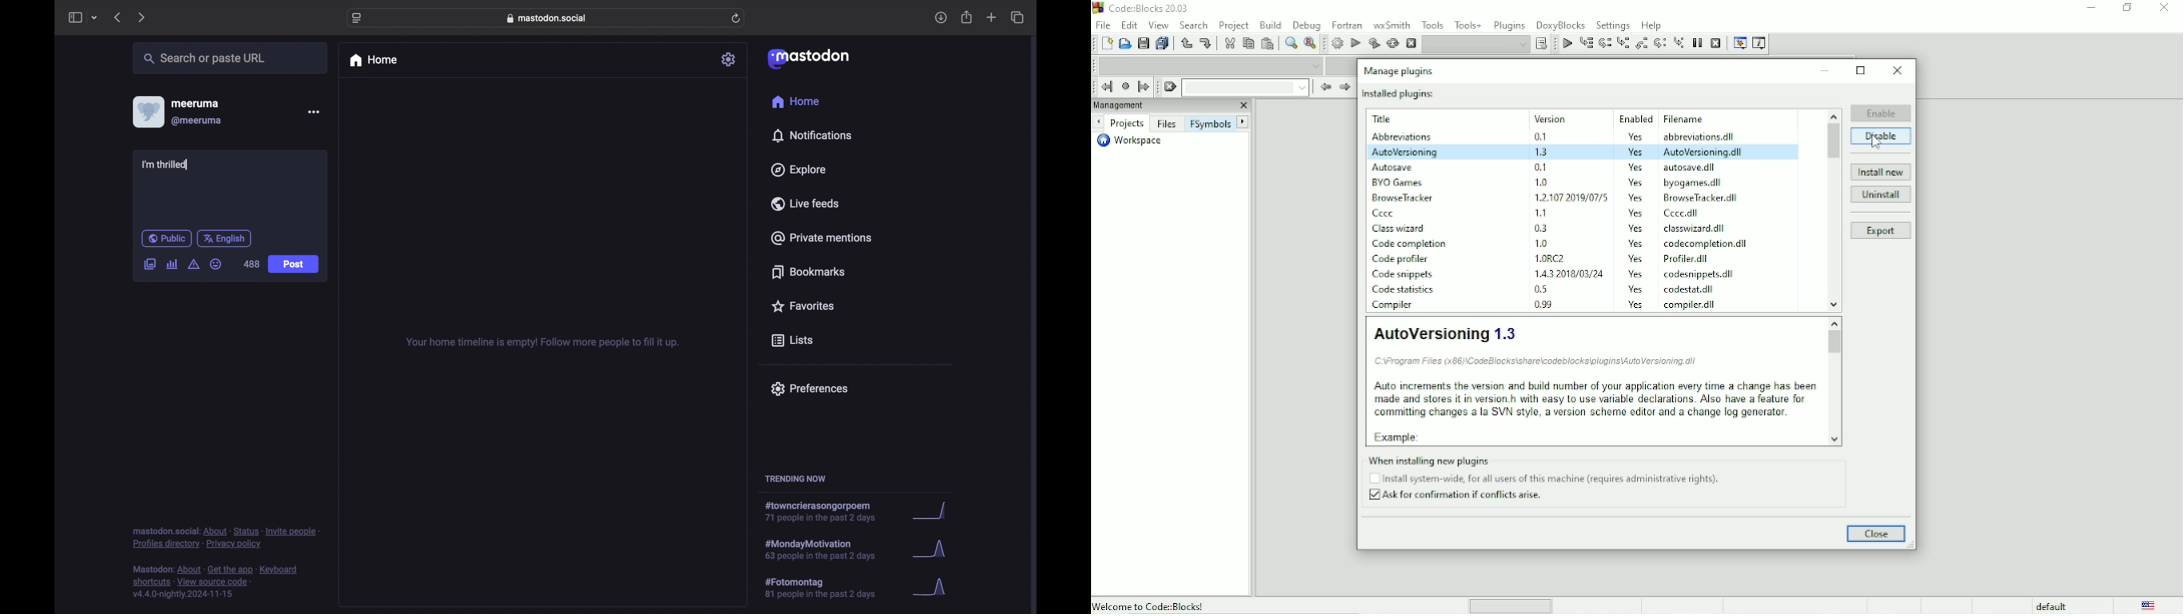 The width and height of the screenshot is (2184, 616). I want to click on Edit, so click(1130, 24).